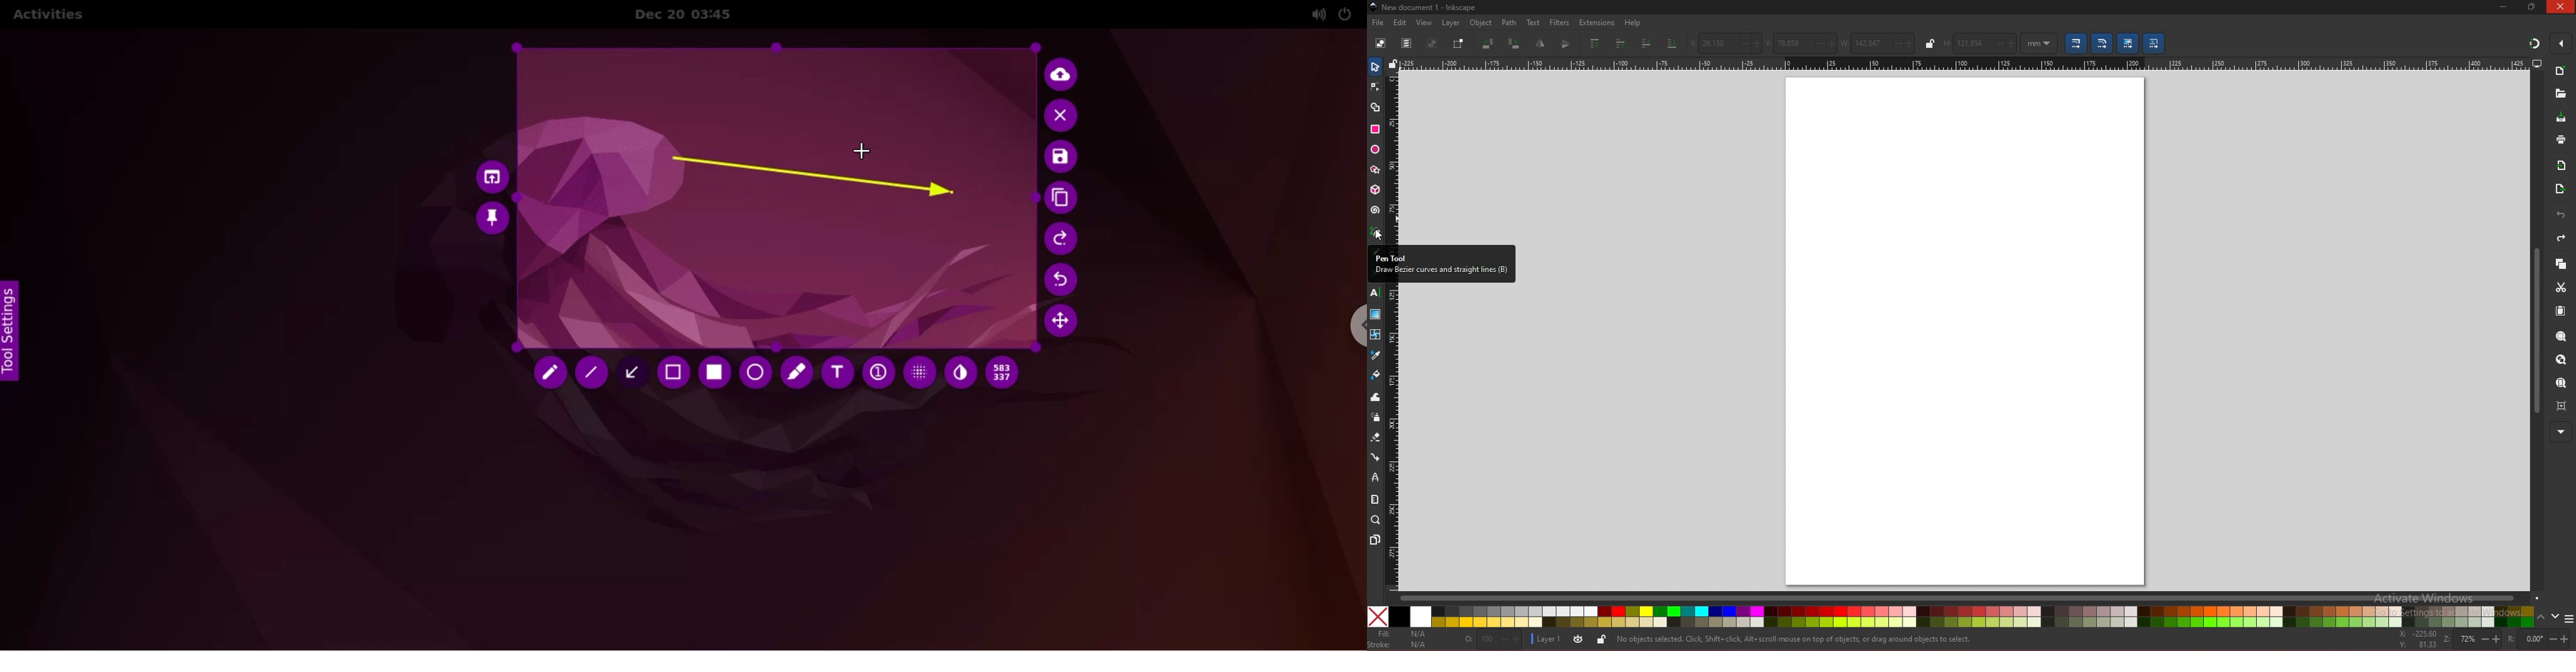 The image size is (2576, 672). What do you see at coordinates (2563, 405) in the screenshot?
I see `zoom centre page` at bounding box center [2563, 405].